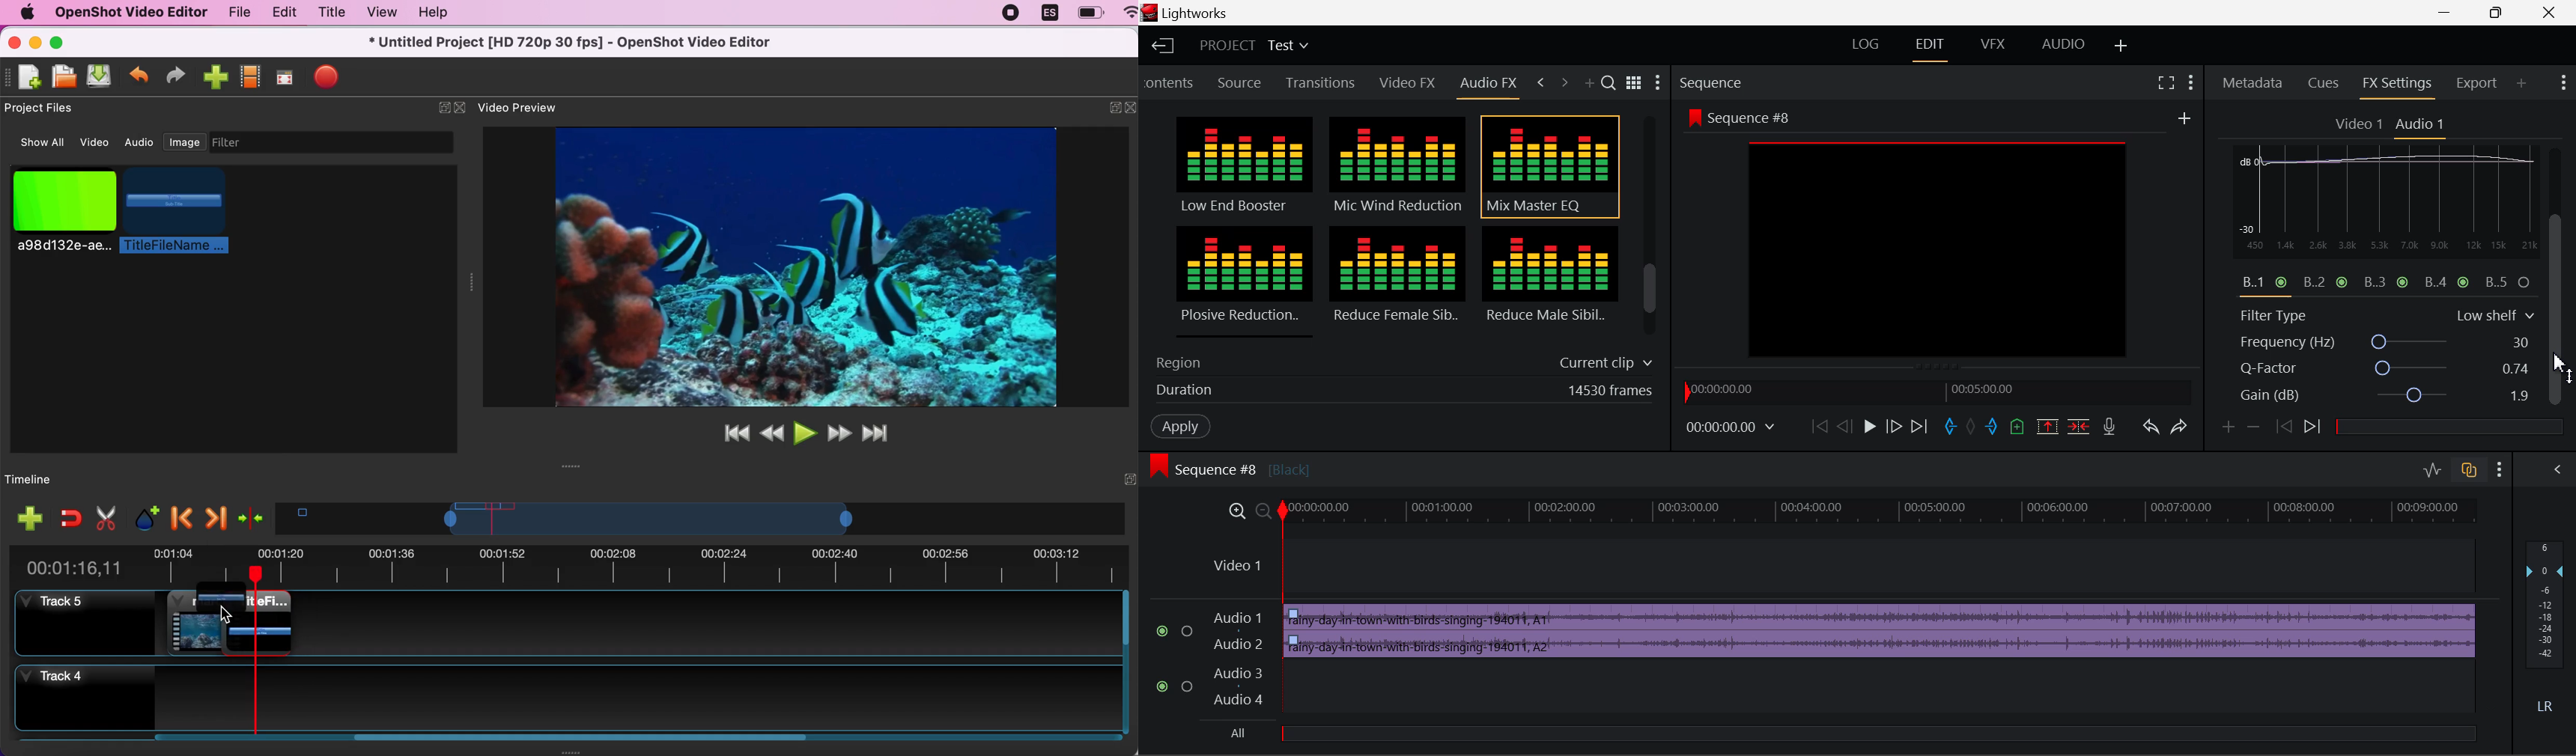 This screenshot has width=2576, height=756. Describe the element at coordinates (460, 108) in the screenshot. I see `close` at that location.